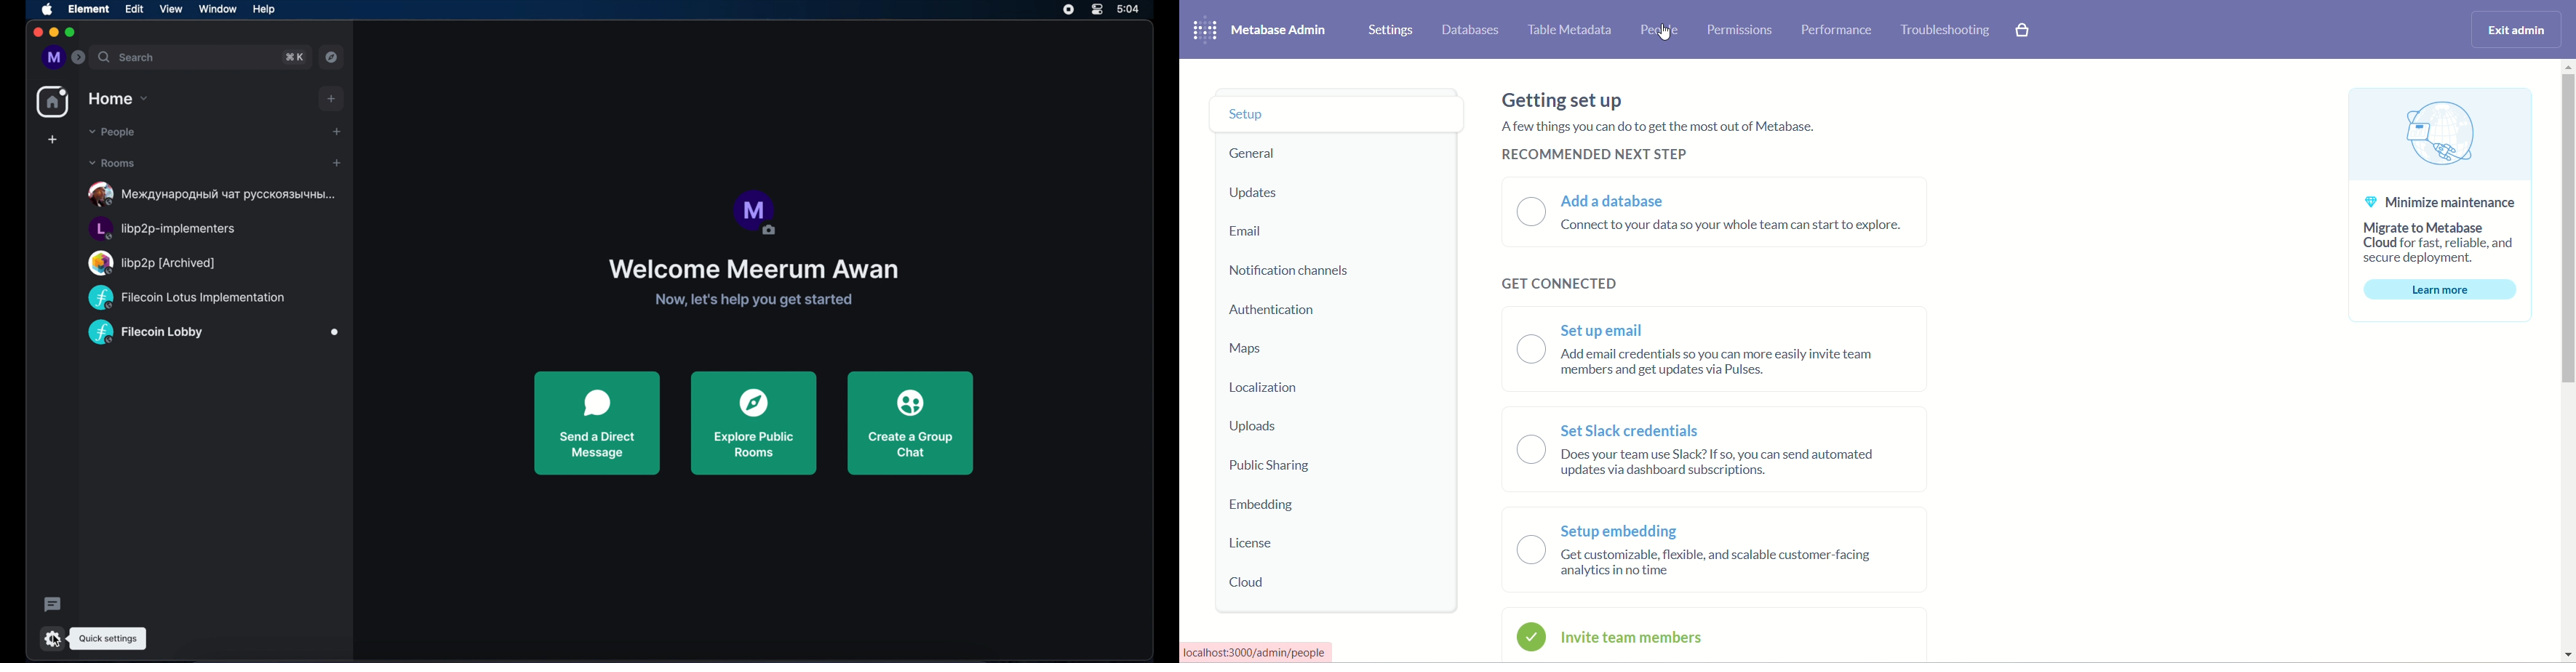  I want to click on general, so click(1263, 154).